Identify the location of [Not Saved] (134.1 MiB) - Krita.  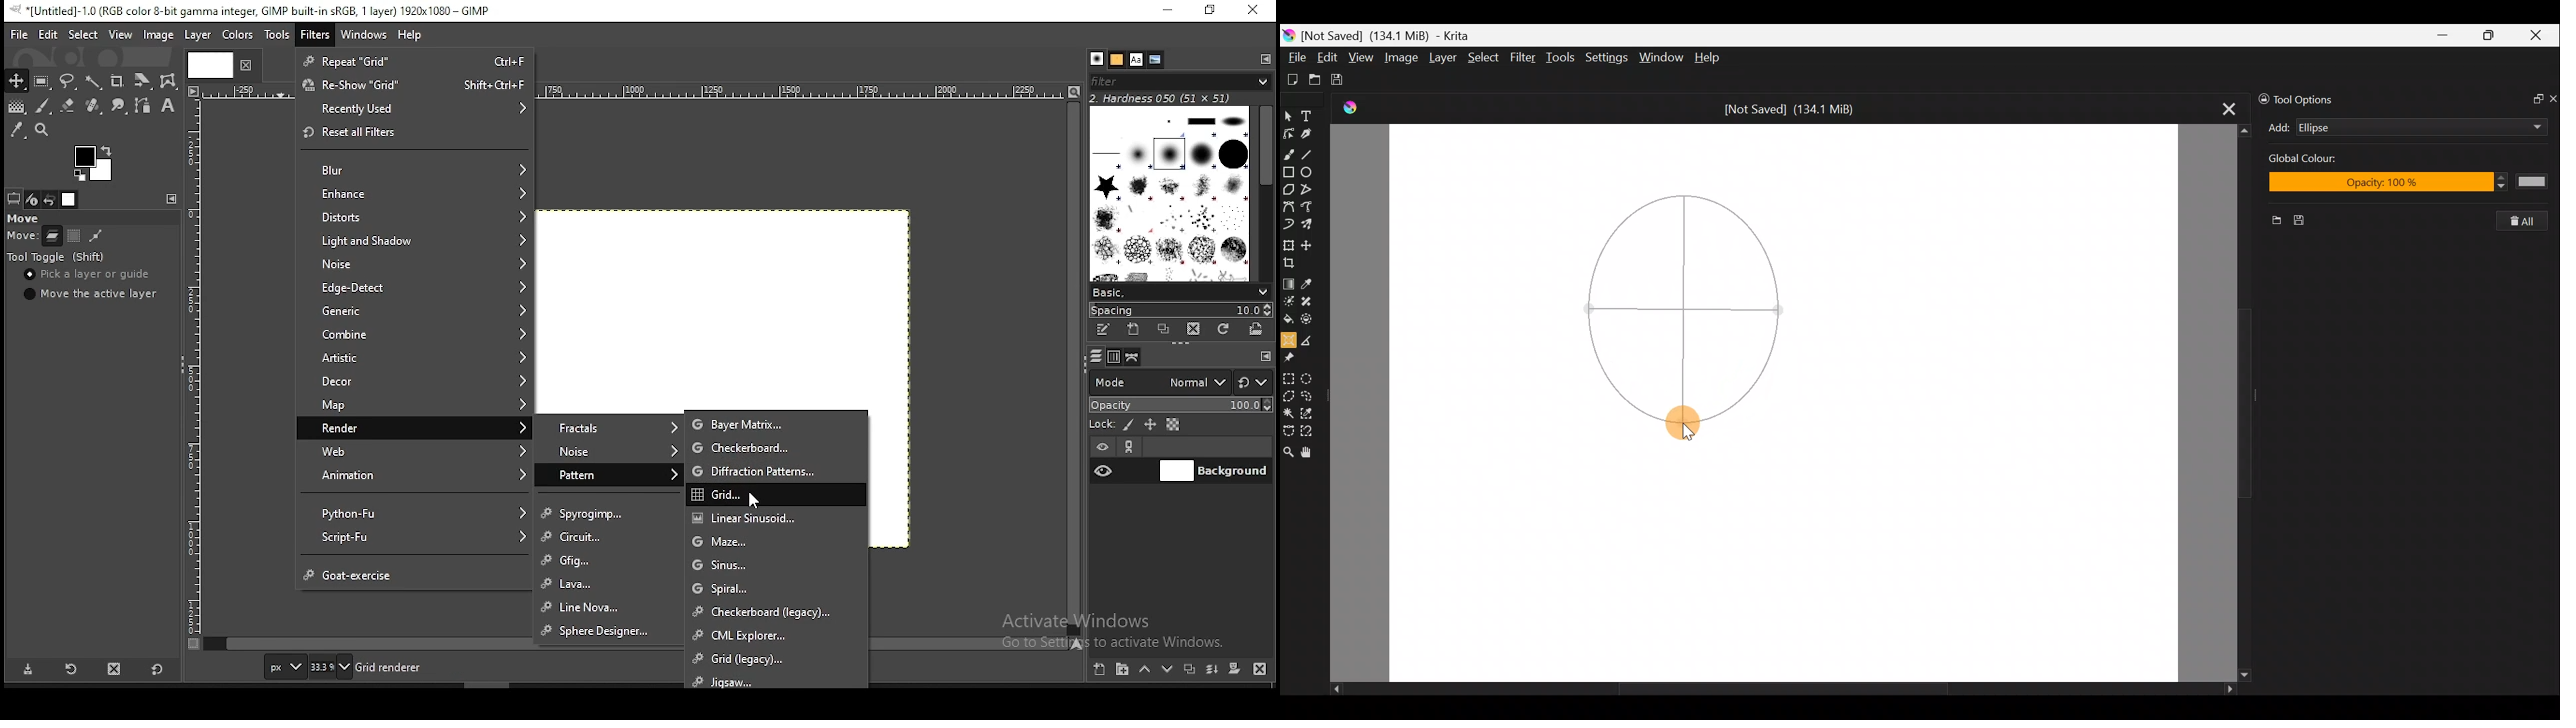
(1396, 36).